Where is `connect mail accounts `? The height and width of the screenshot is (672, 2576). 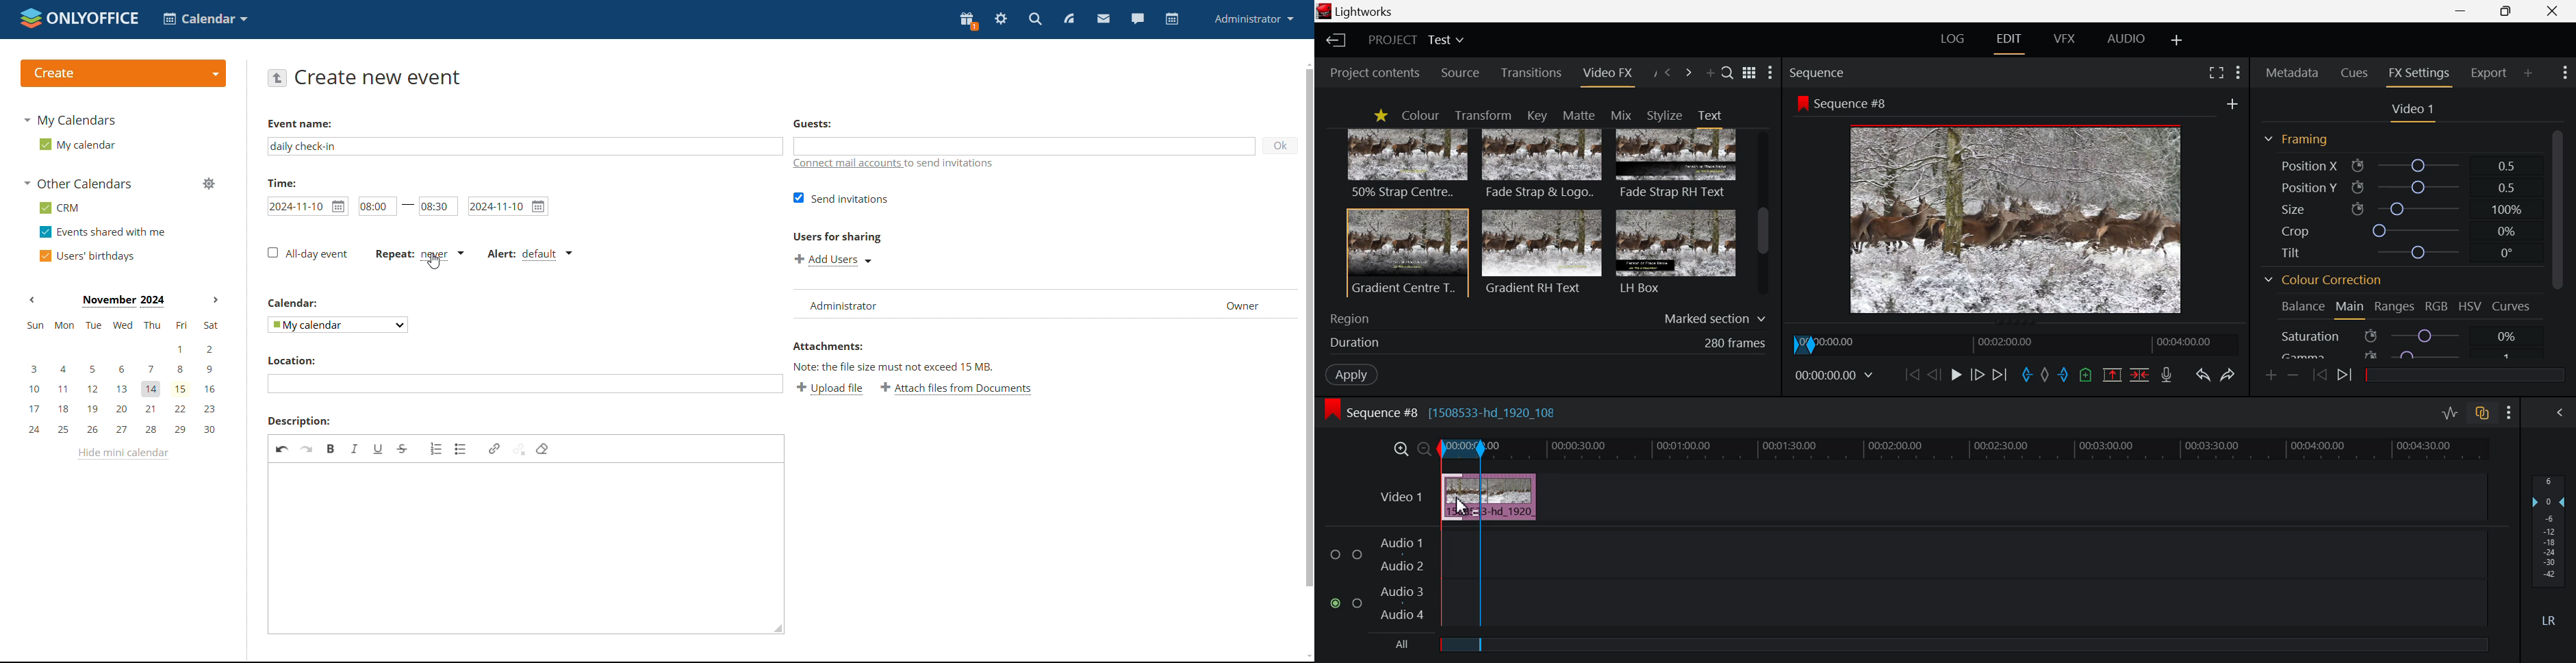
connect mail accounts  is located at coordinates (904, 164).